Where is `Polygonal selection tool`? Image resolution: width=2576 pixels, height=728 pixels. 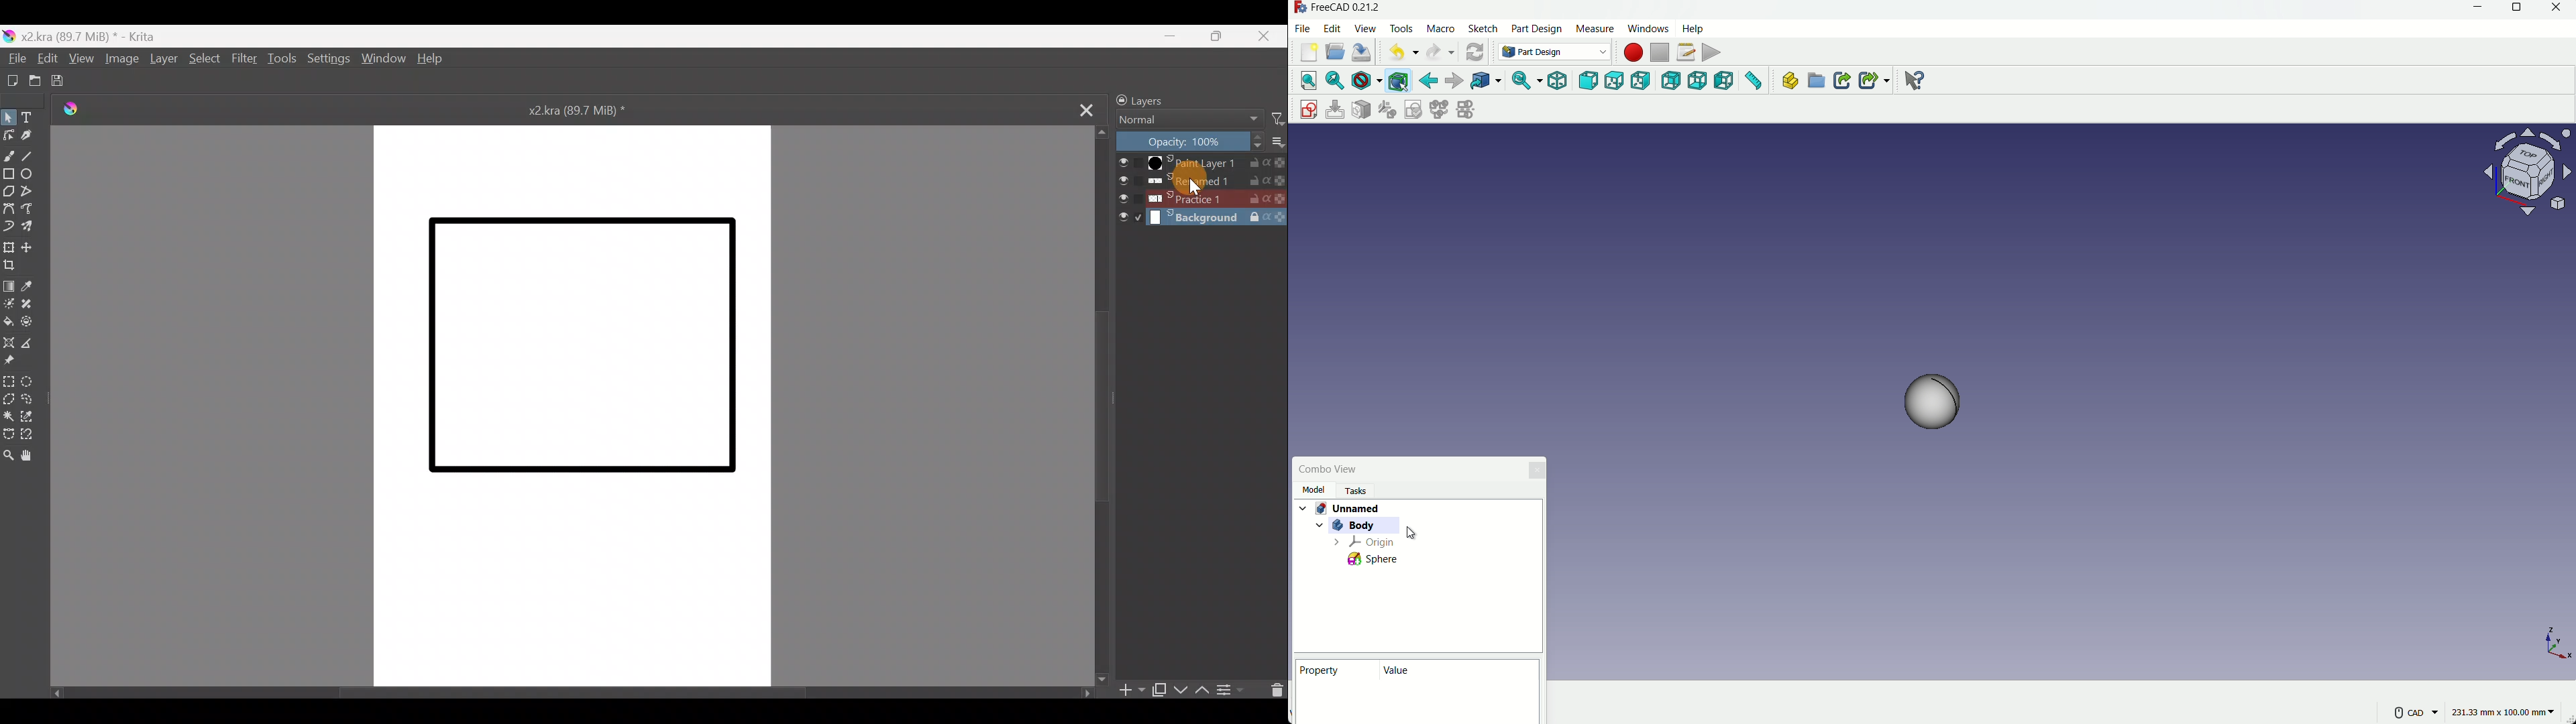 Polygonal selection tool is located at coordinates (9, 398).